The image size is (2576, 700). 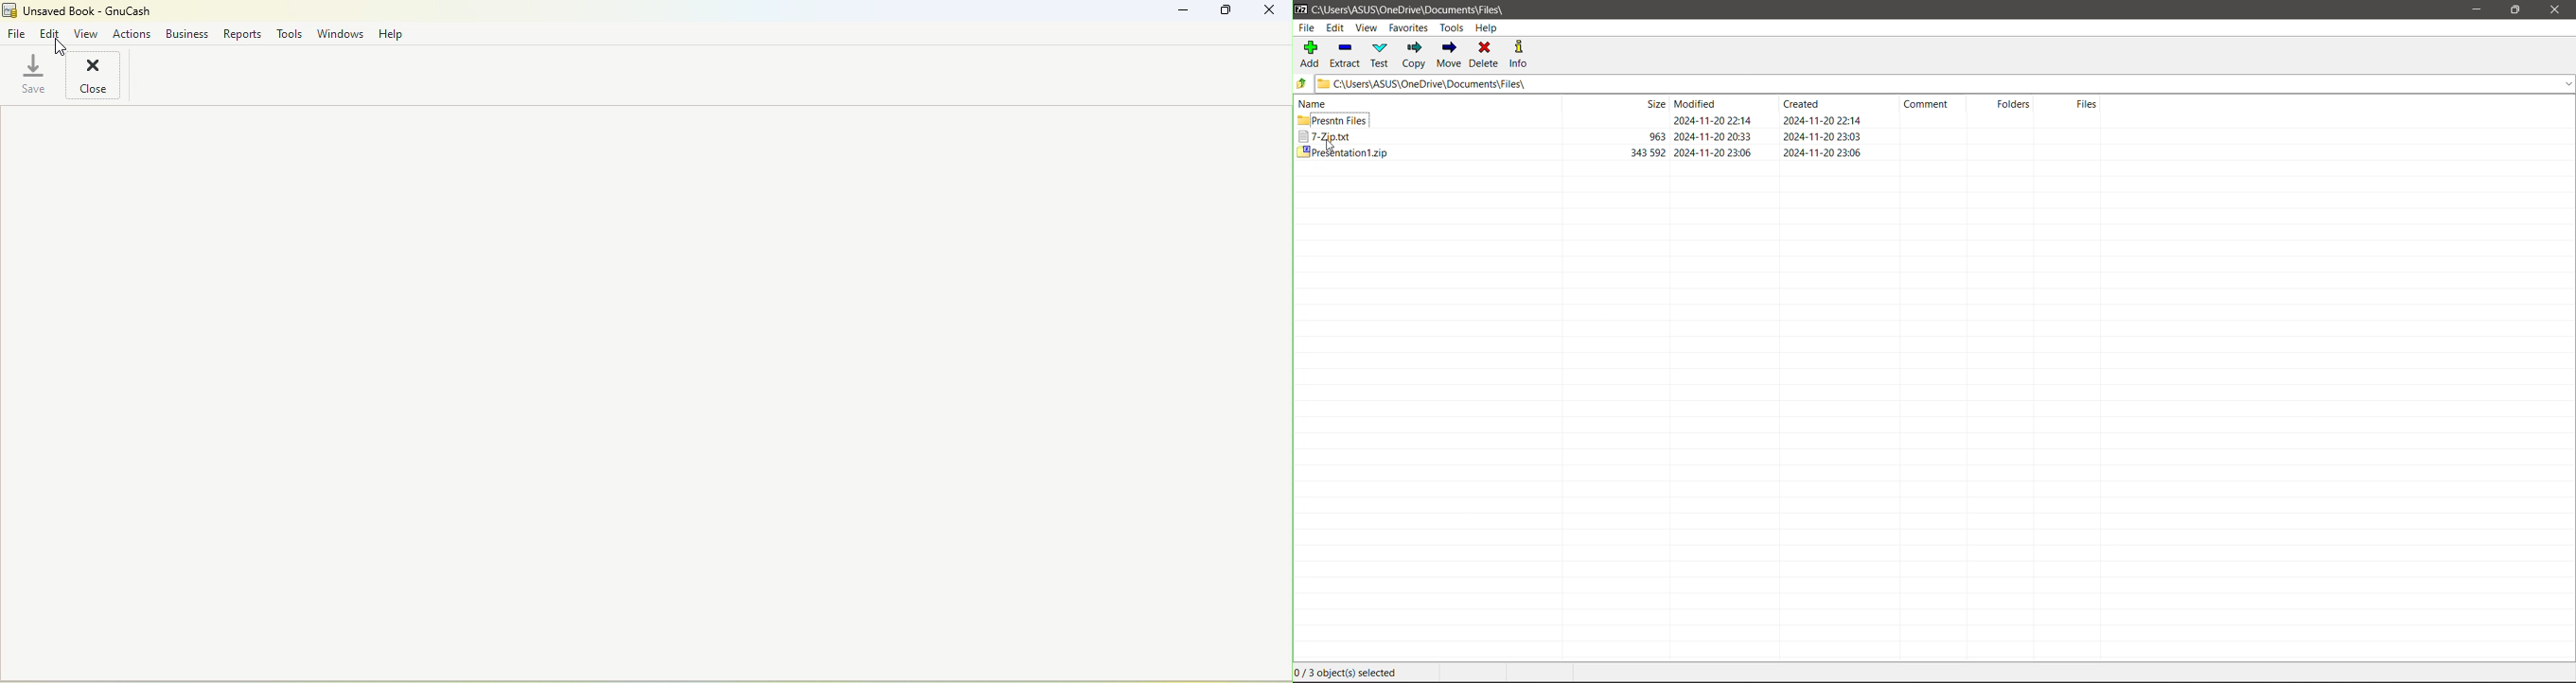 I want to click on Copy, so click(x=1414, y=54).